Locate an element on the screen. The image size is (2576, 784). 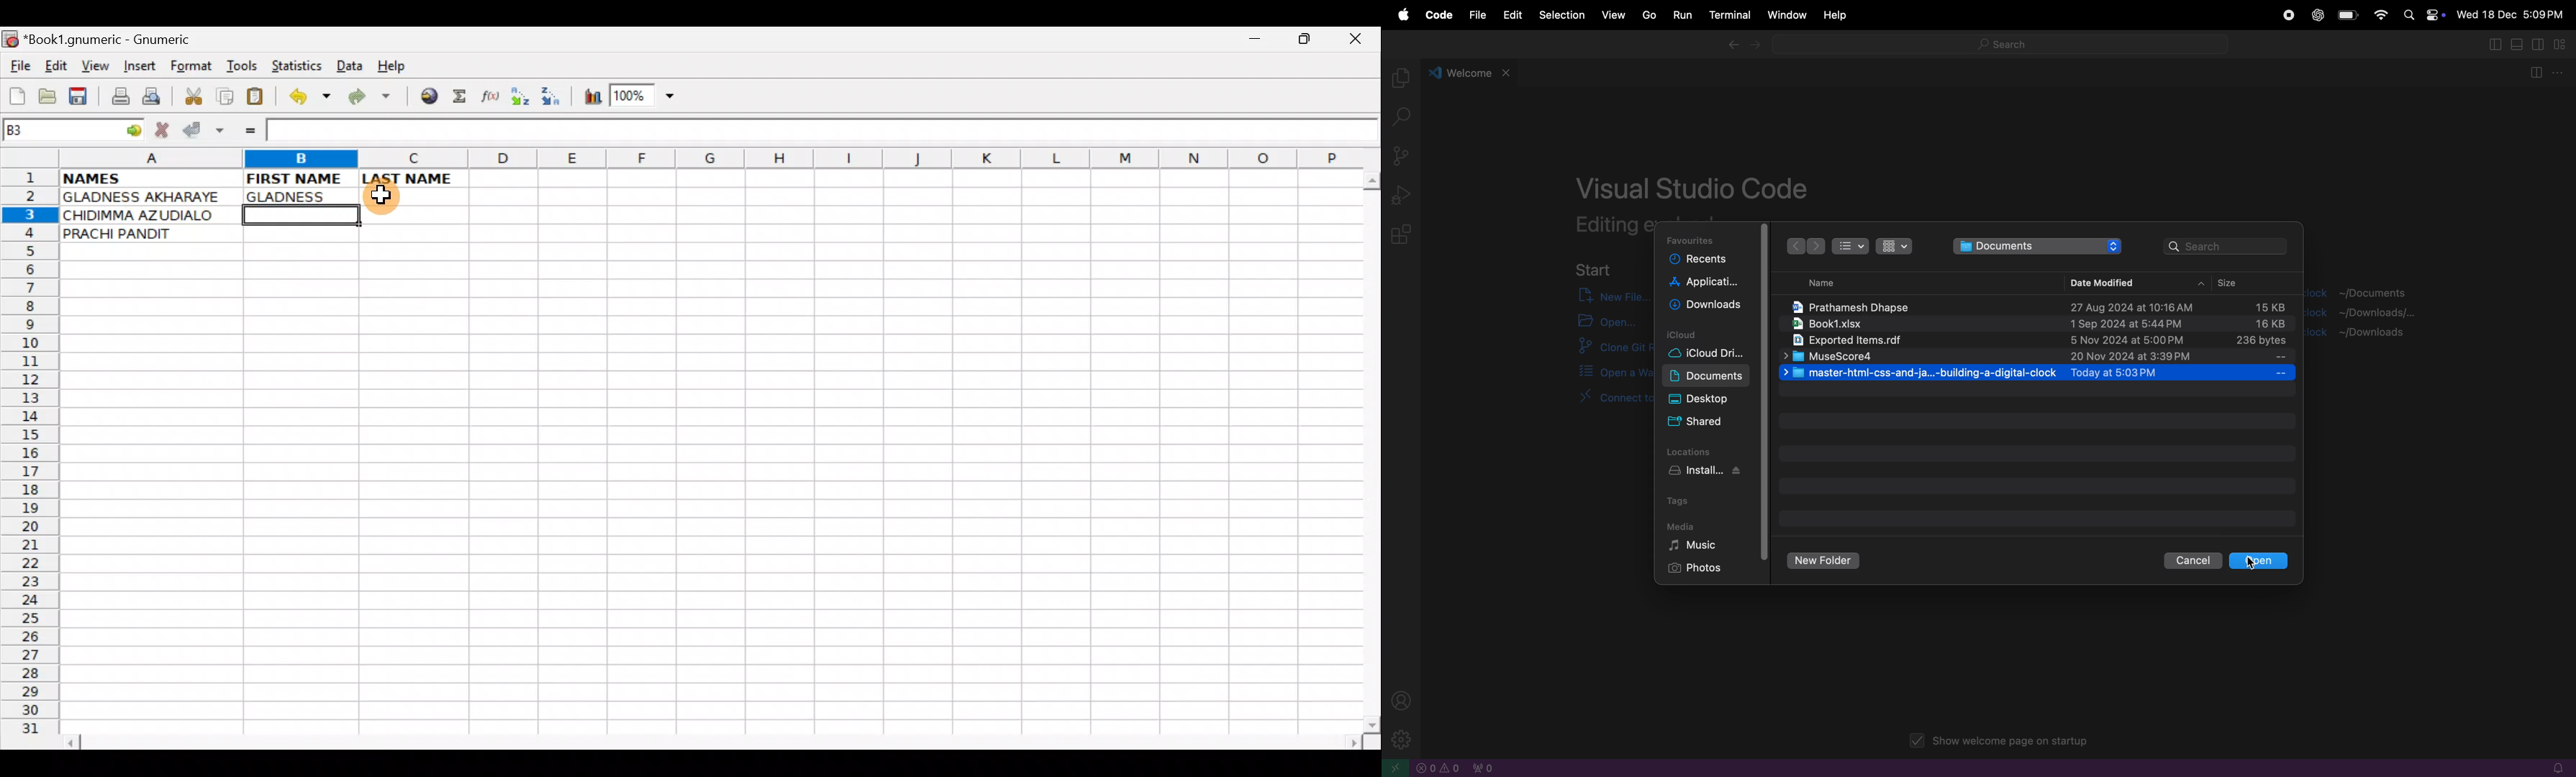
Edit function in the current cell is located at coordinates (493, 100).